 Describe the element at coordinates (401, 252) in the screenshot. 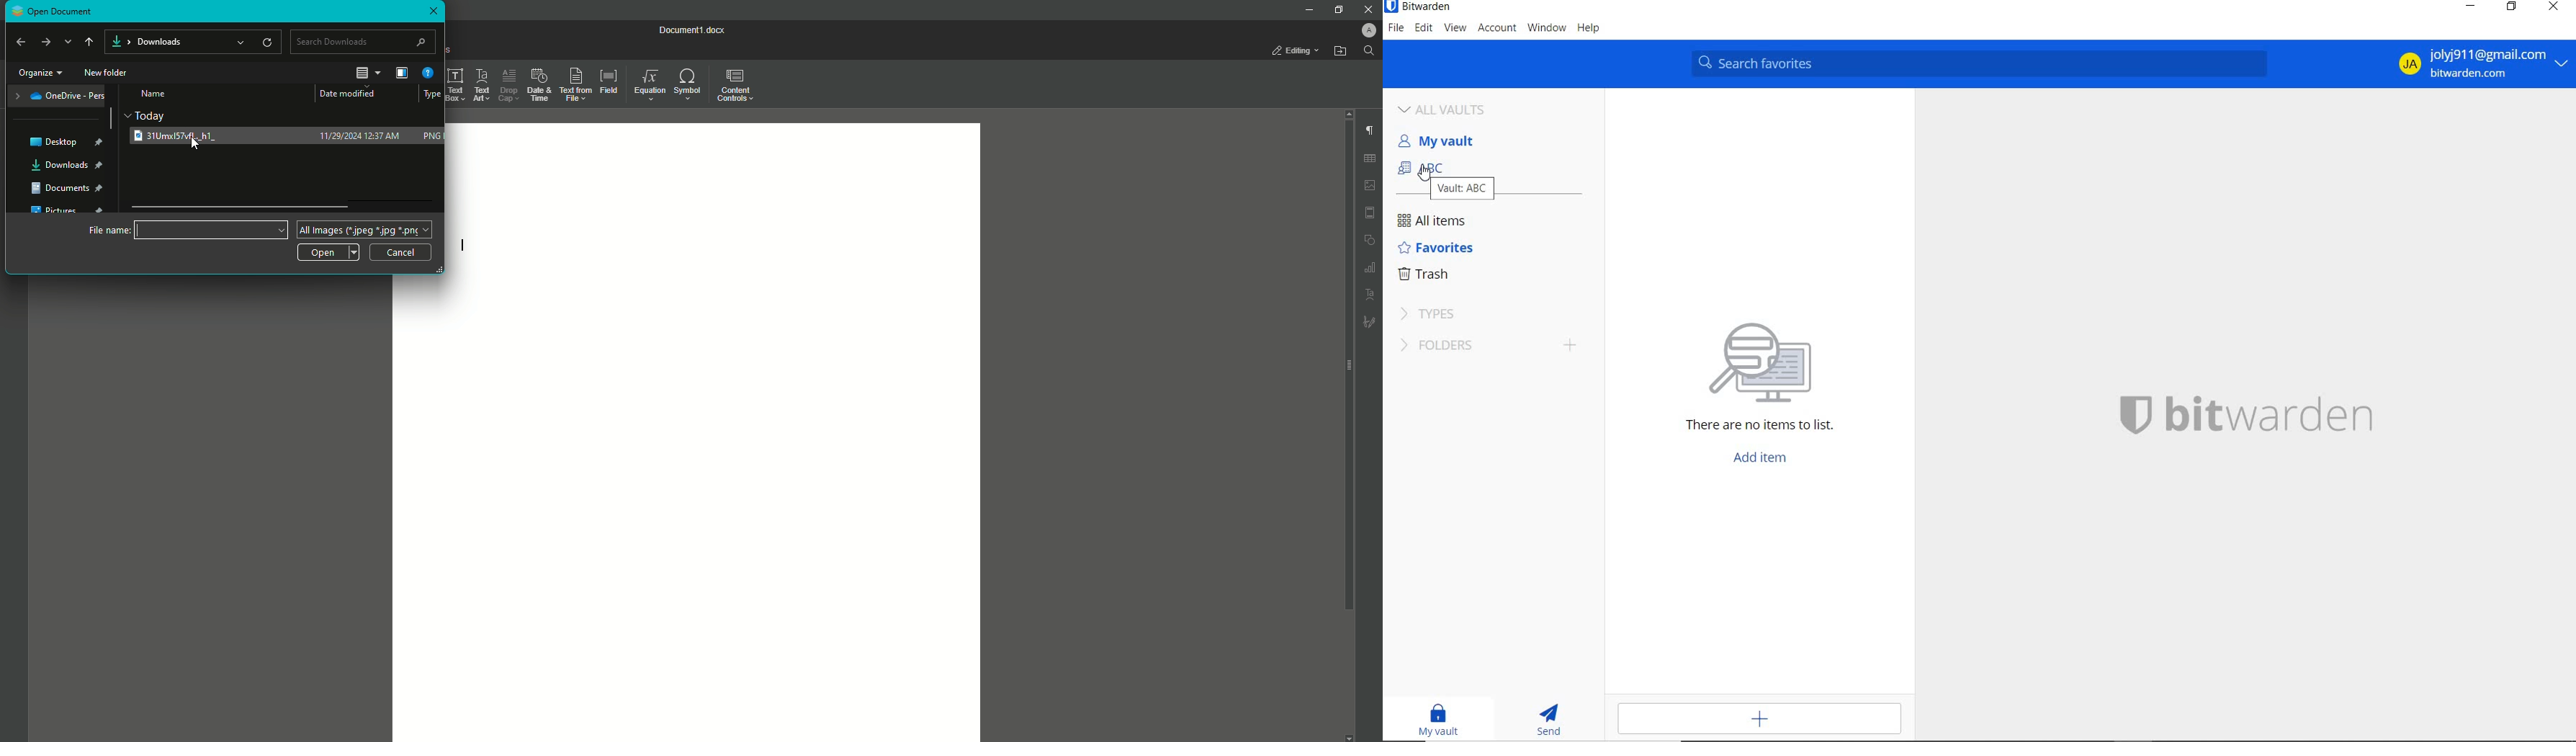

I see `Cancel` at that location.